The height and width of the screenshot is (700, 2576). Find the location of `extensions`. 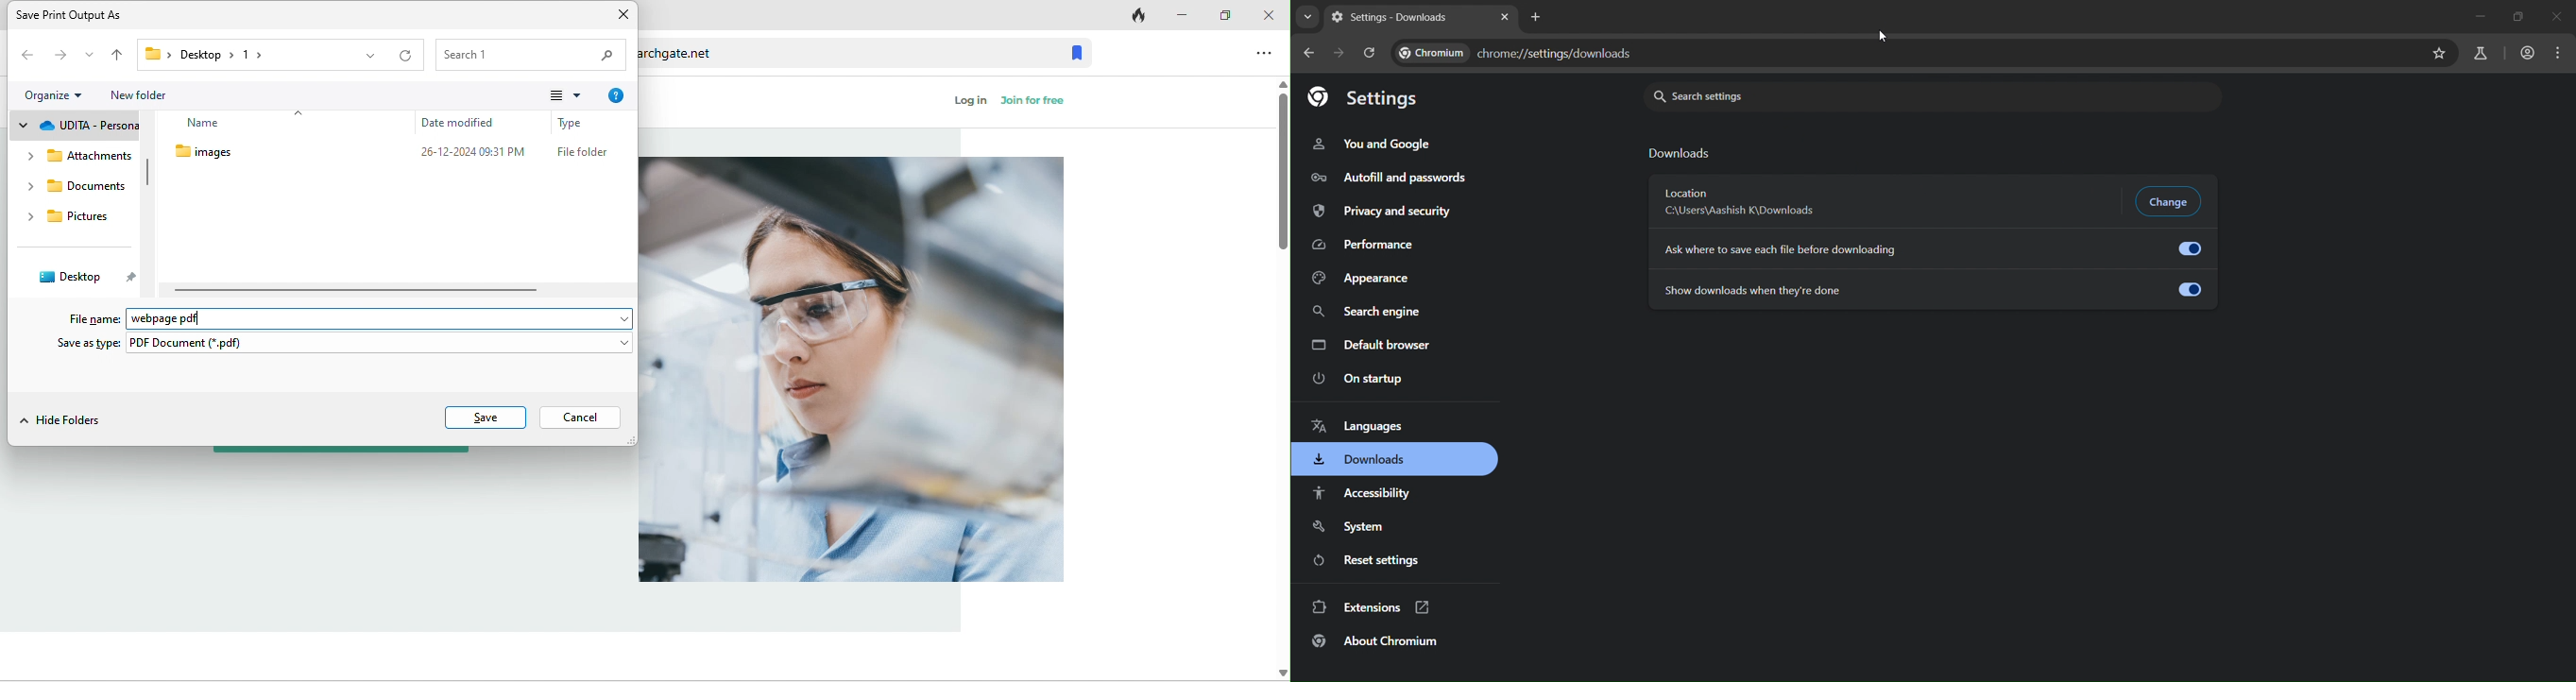

extensions is located at coordinates (1372, 608).